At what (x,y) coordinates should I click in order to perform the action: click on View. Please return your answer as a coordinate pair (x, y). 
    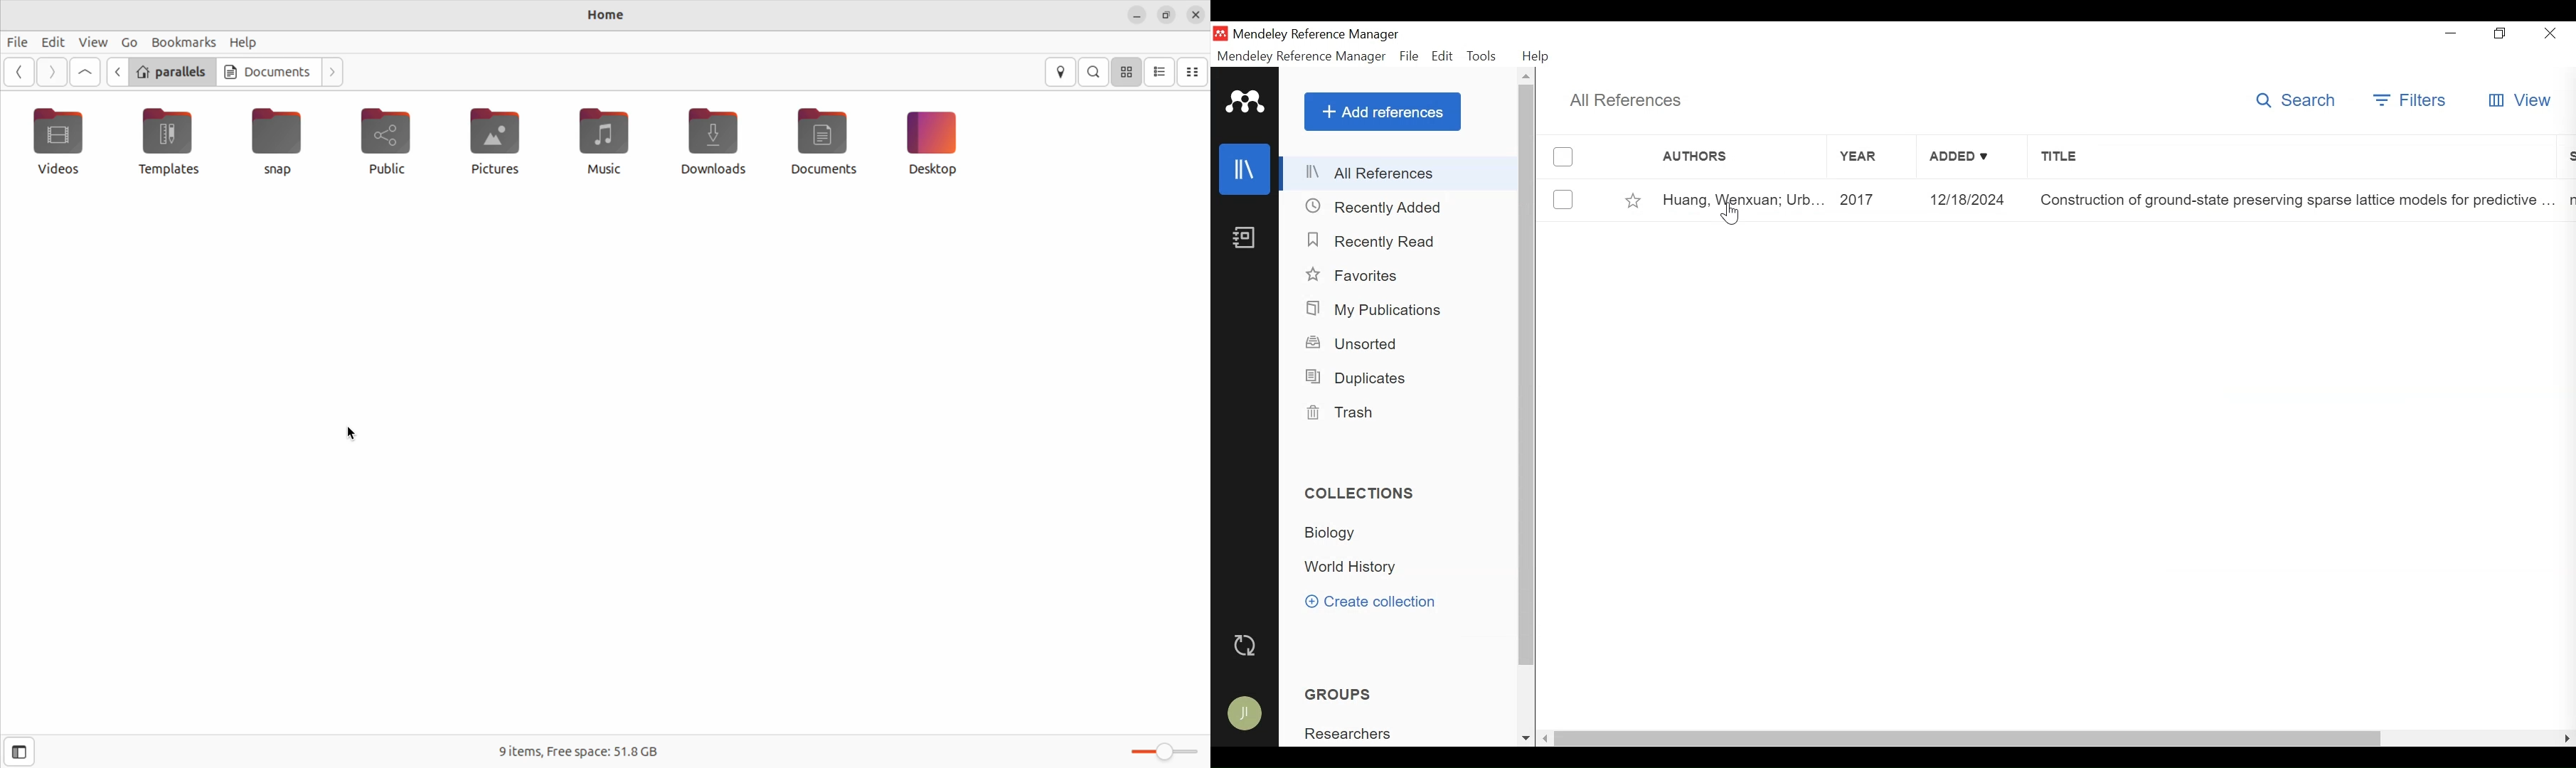
    Looking at the image, I should click on (2520, 101).